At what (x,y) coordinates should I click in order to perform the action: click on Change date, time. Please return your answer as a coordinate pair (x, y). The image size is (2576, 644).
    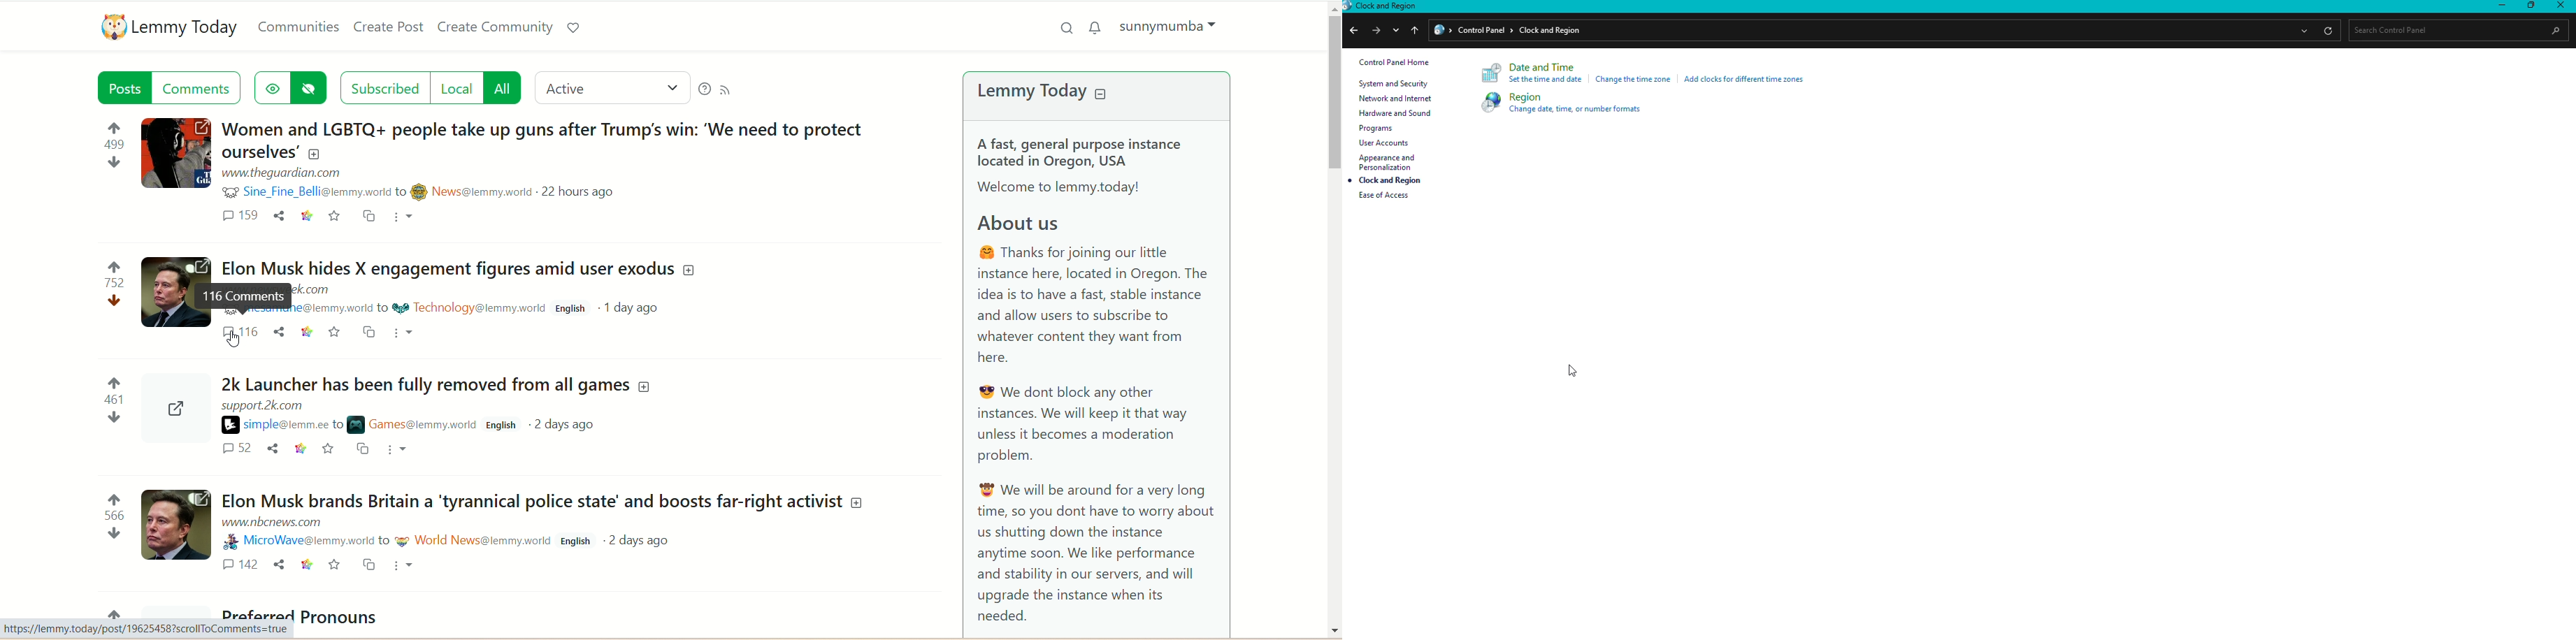
    Looking at the image, I should click on (1582, 110).